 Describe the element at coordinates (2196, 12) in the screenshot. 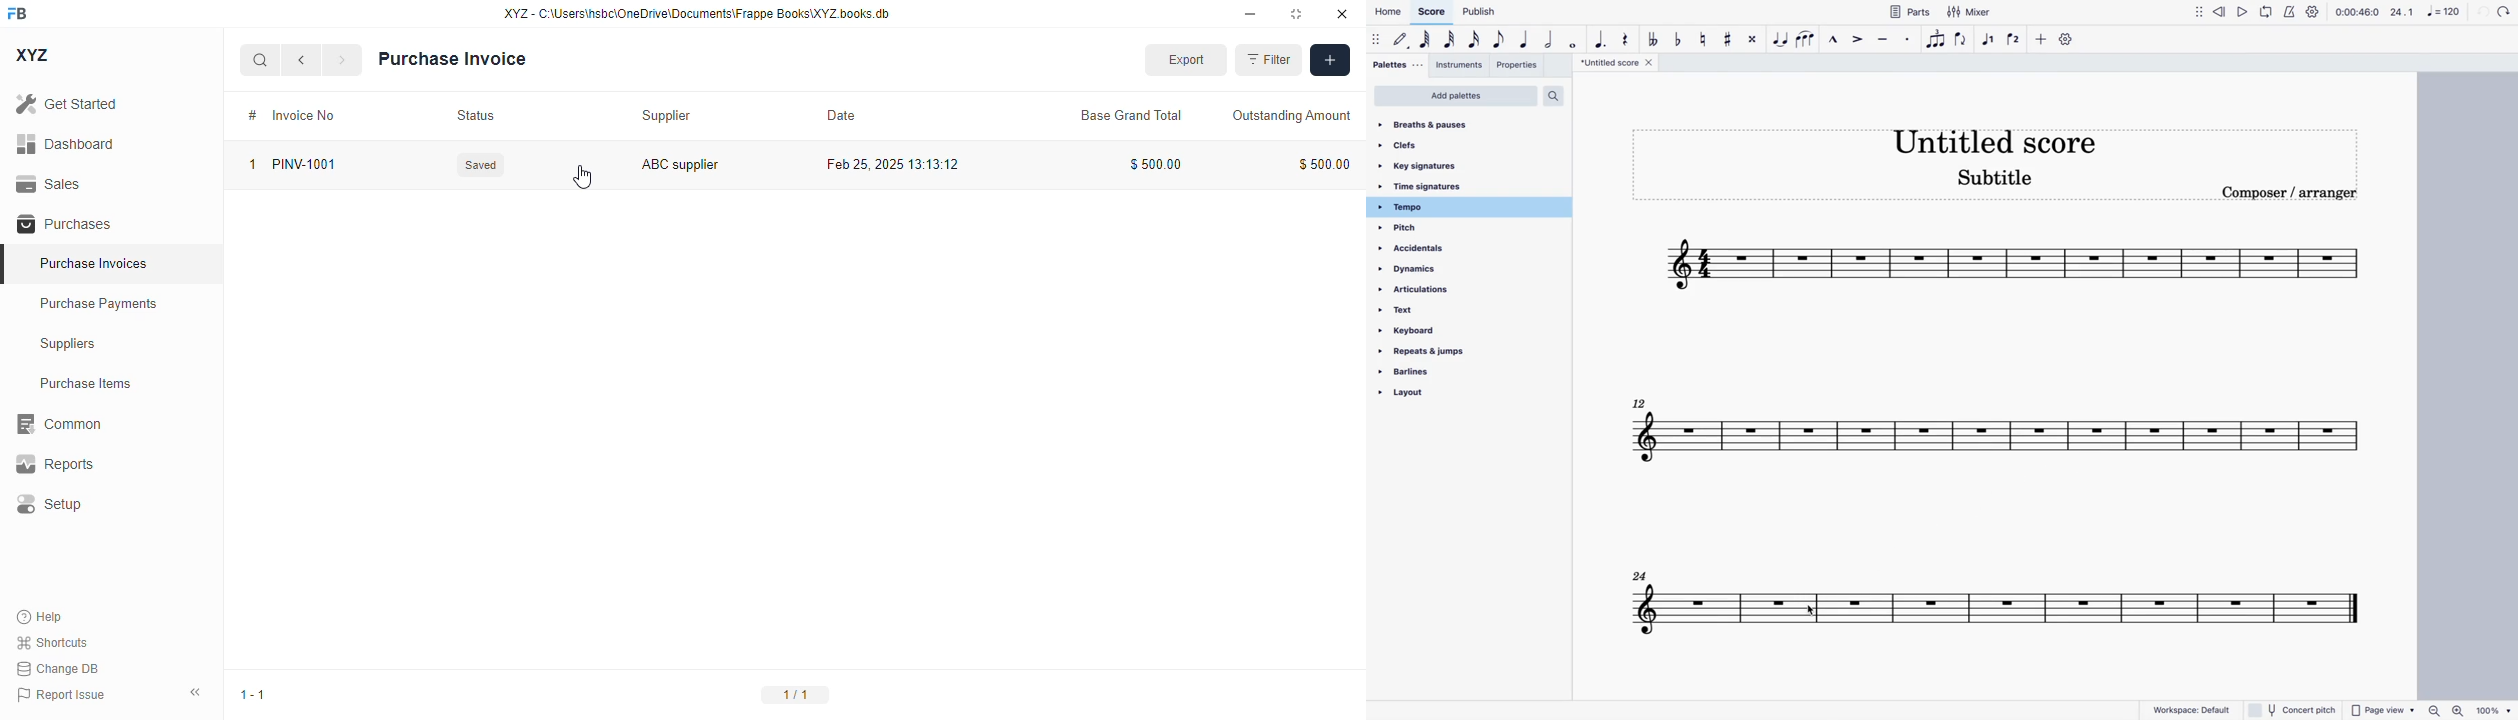

I see `move` at that location.